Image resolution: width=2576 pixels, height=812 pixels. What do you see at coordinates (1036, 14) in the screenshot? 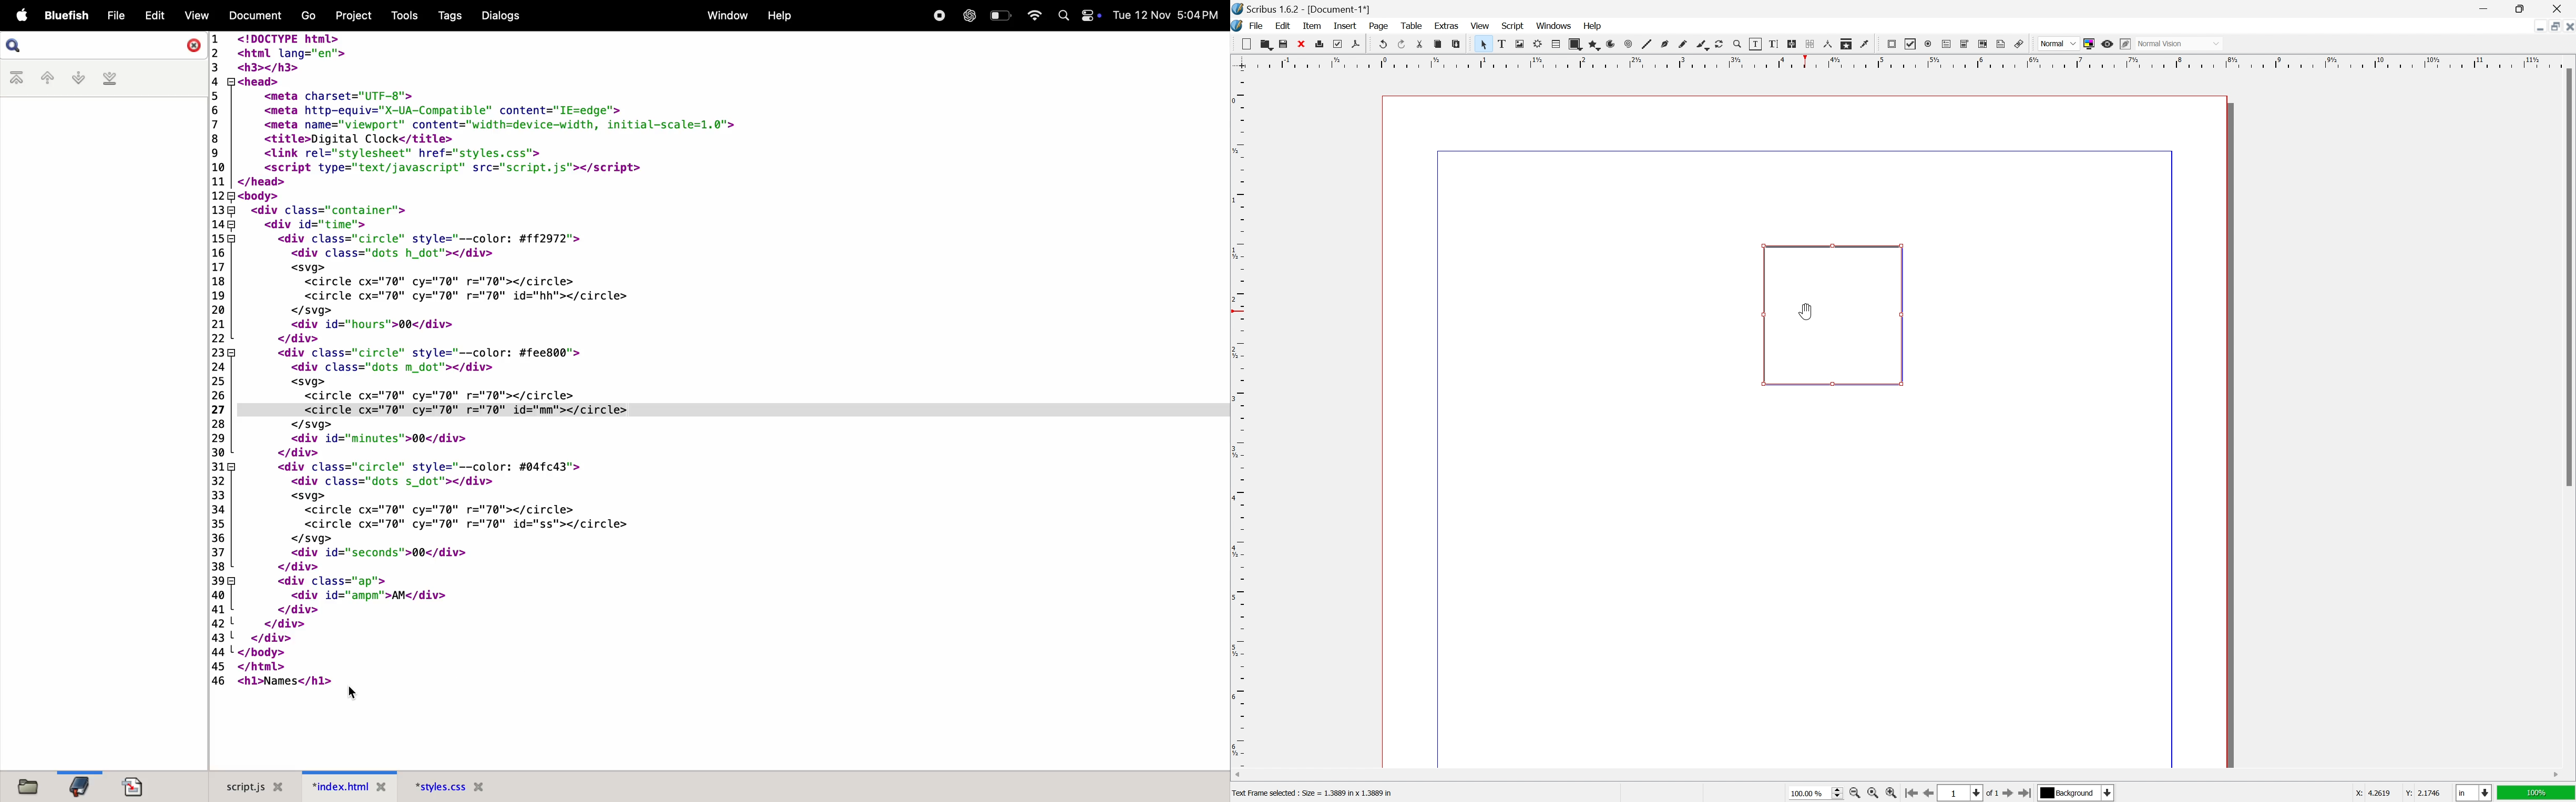
I see `wifi` at bounding box center [1036, 14].